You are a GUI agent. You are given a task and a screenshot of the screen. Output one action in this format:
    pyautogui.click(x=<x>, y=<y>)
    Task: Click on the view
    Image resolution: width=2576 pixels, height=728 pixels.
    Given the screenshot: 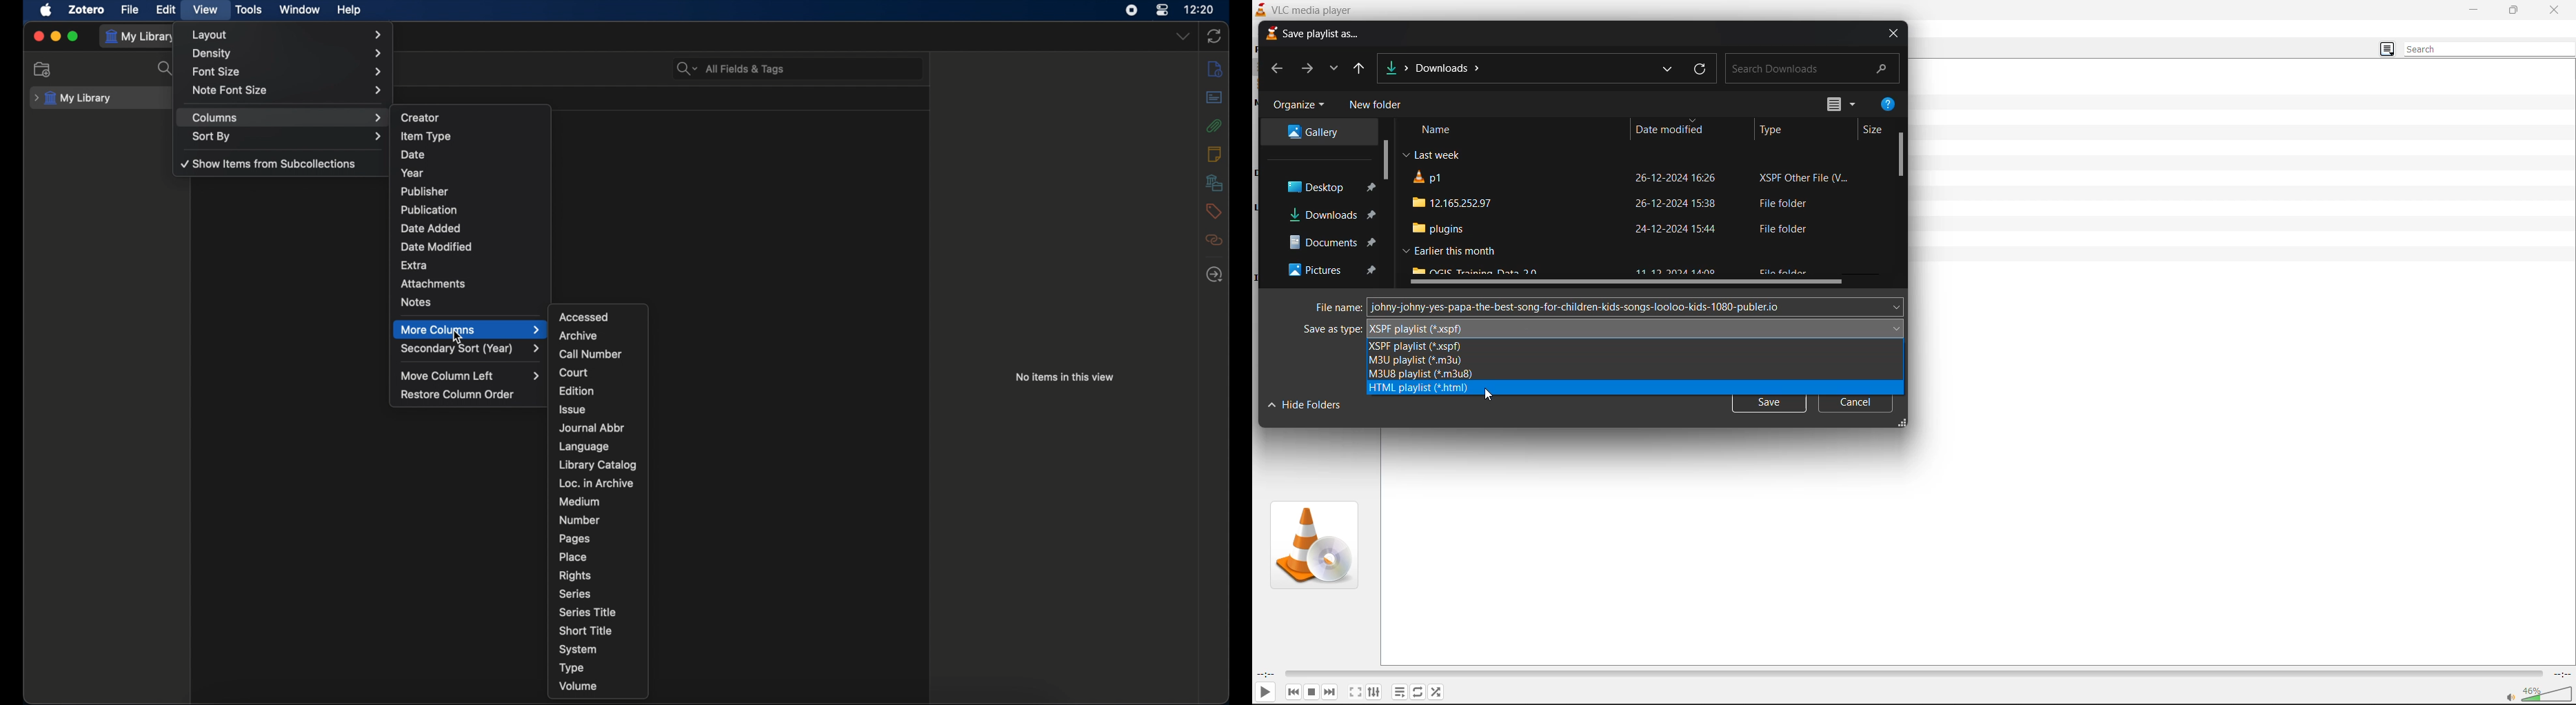 What is the action you would take?
    pyautogui.click(x=207, y=10)
    